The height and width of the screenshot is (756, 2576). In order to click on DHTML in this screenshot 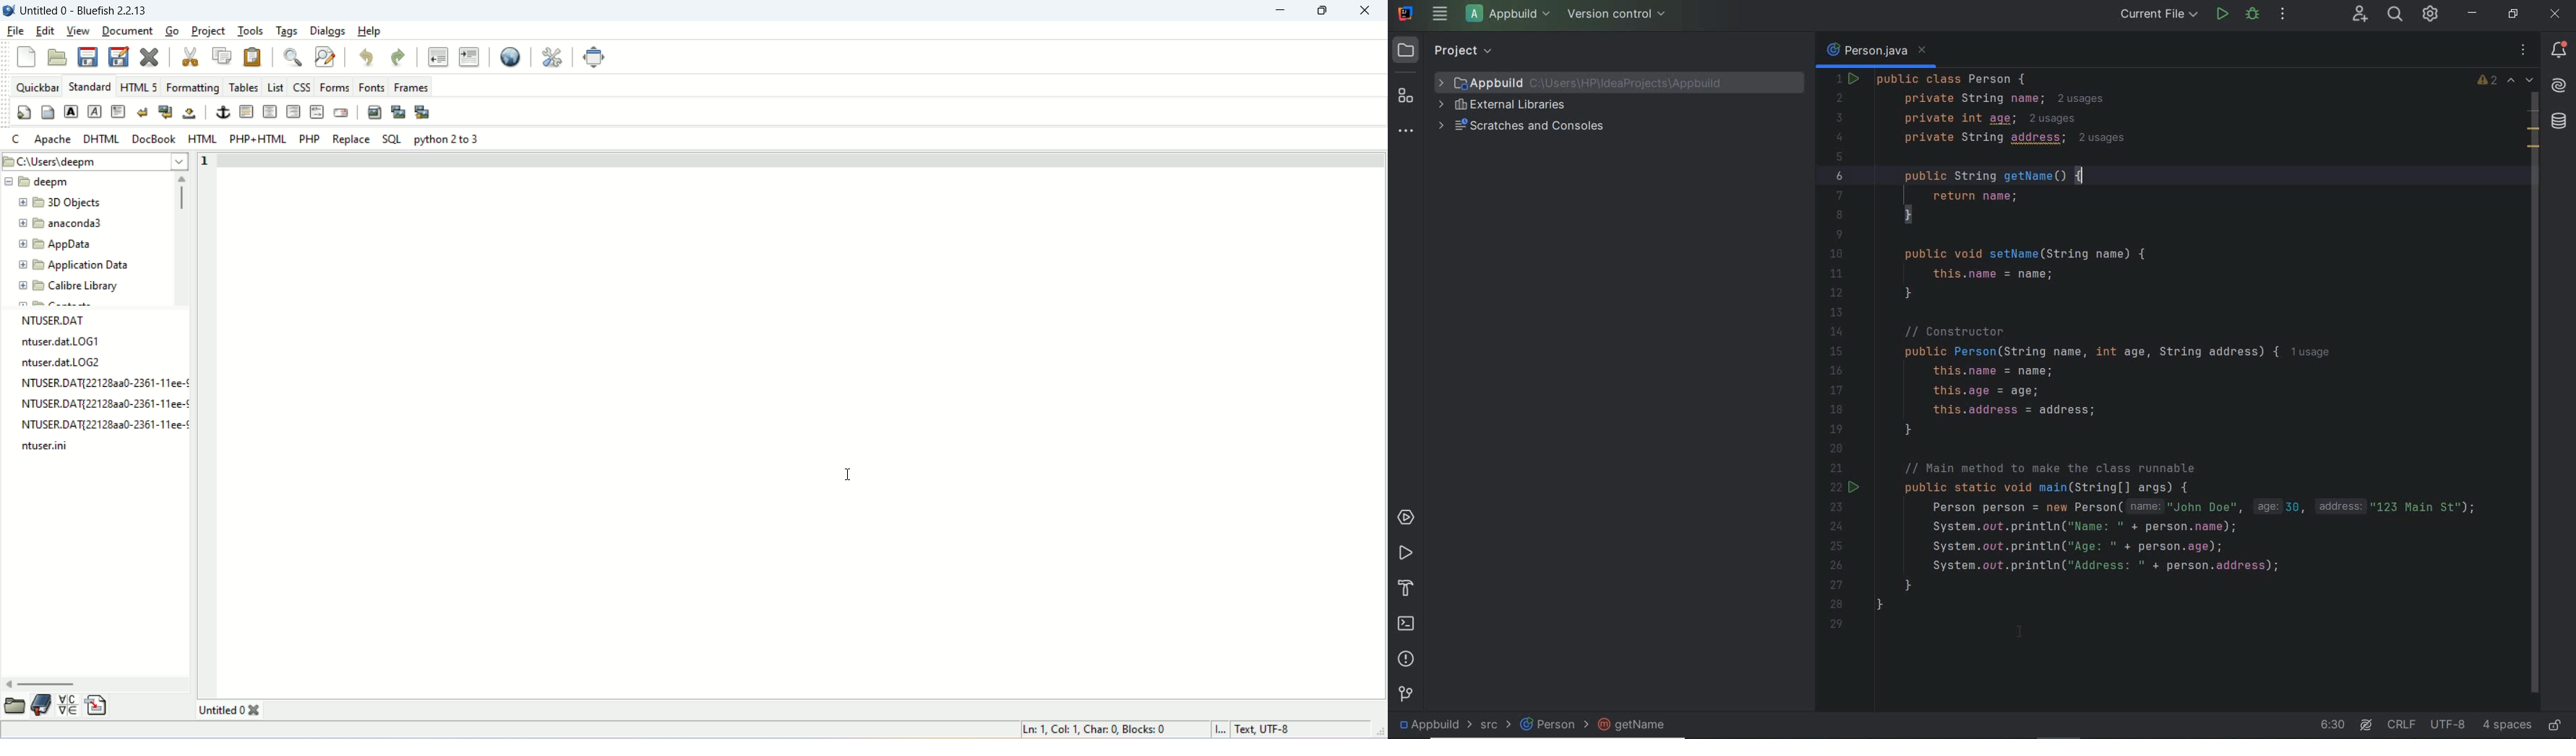, I will do `click(99, 136)`.